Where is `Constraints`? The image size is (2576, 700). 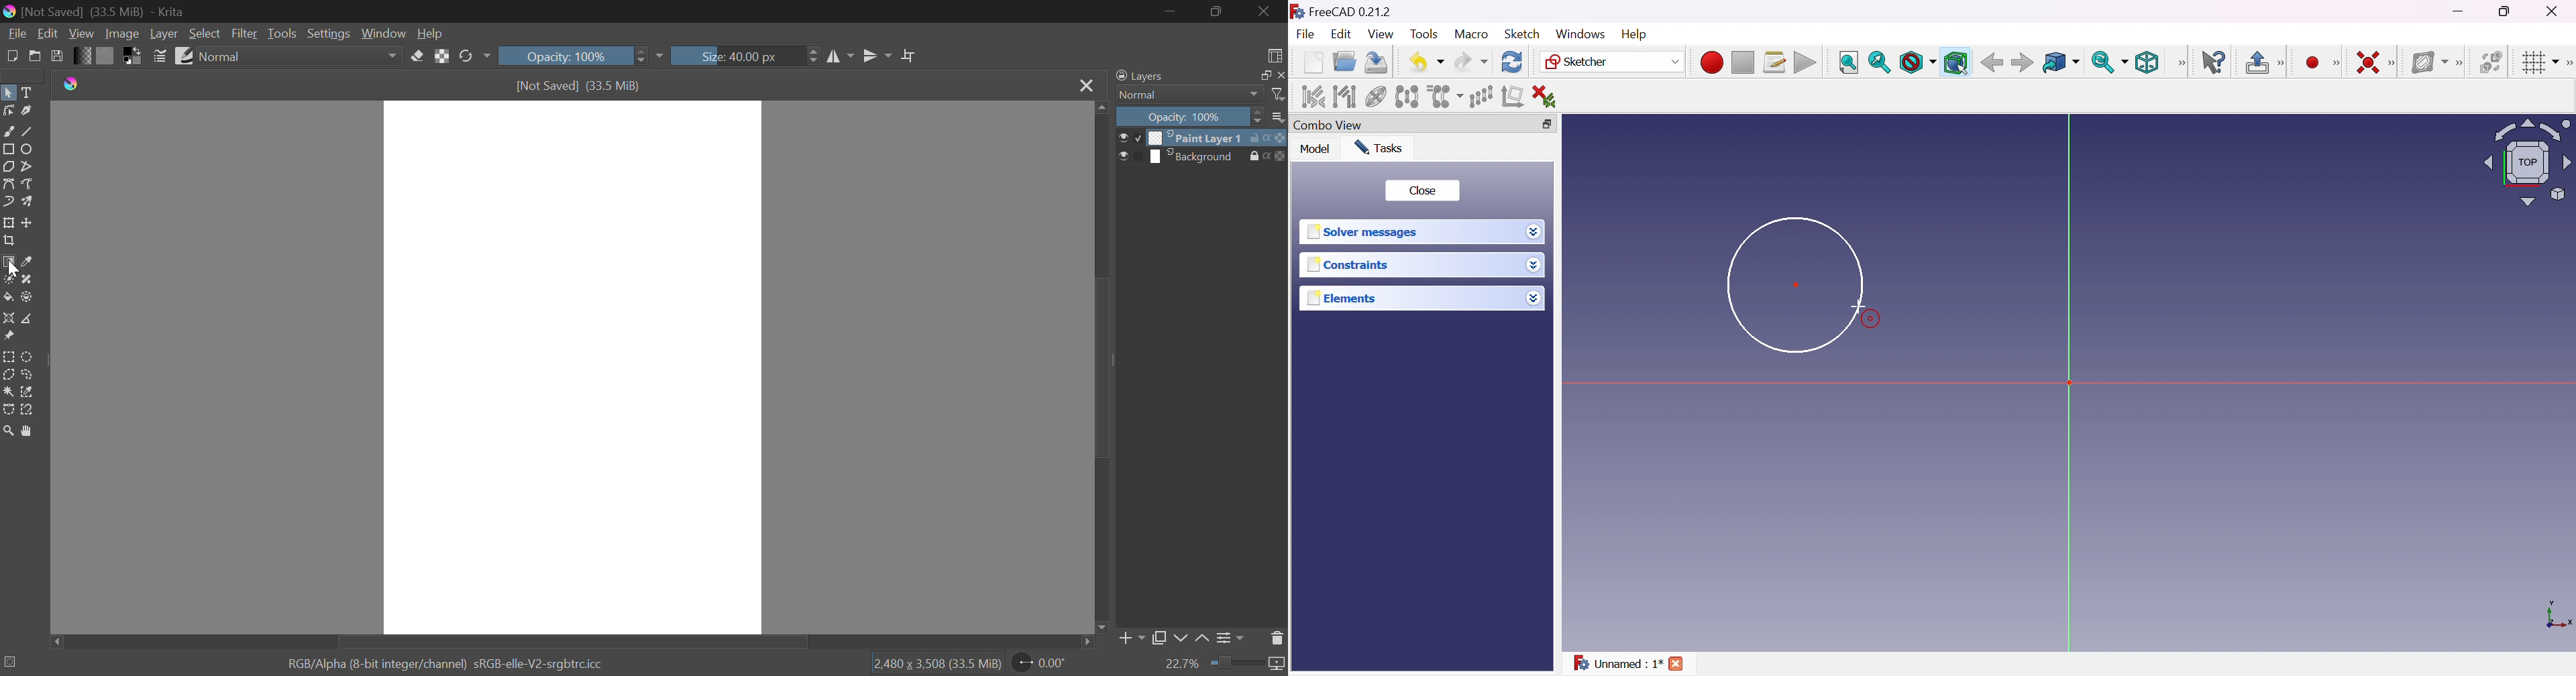 Constraints is located at coordinates (1351, 265).